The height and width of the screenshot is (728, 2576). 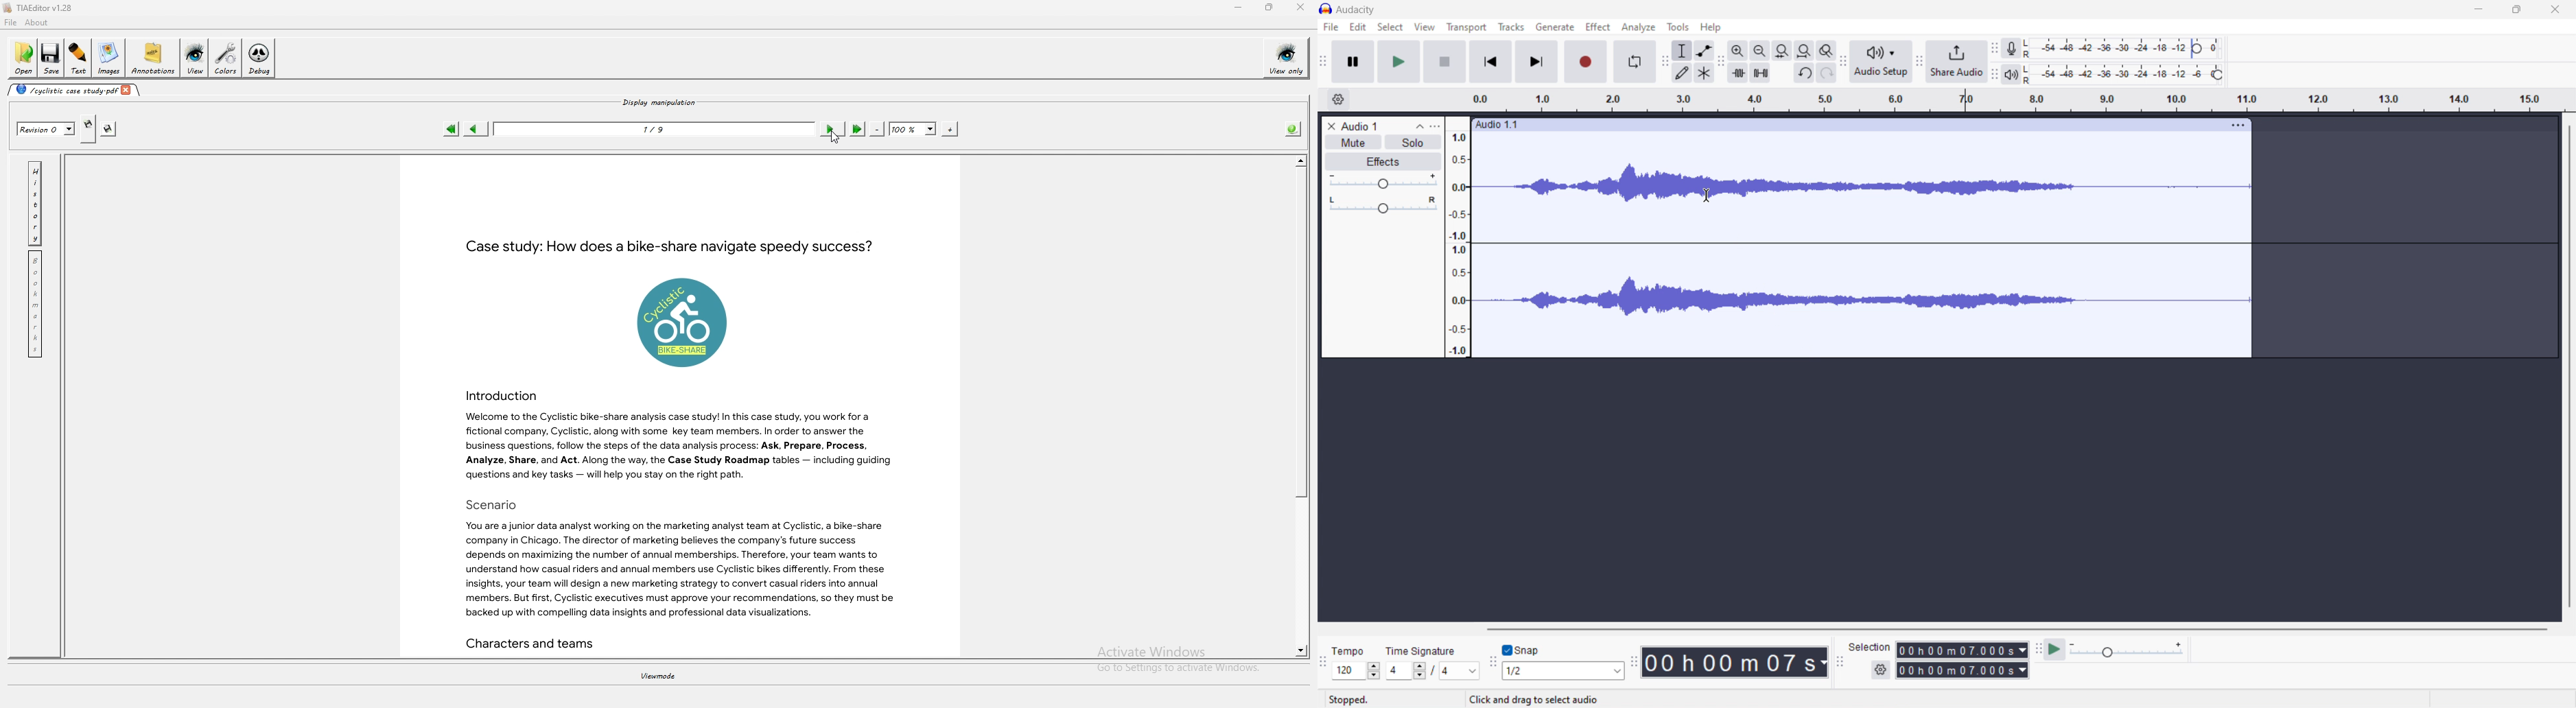 What do you see at coordinates (1845, 123) in the screenshot?
I see `Audio 1.1` at bounding box center [1845, 123].